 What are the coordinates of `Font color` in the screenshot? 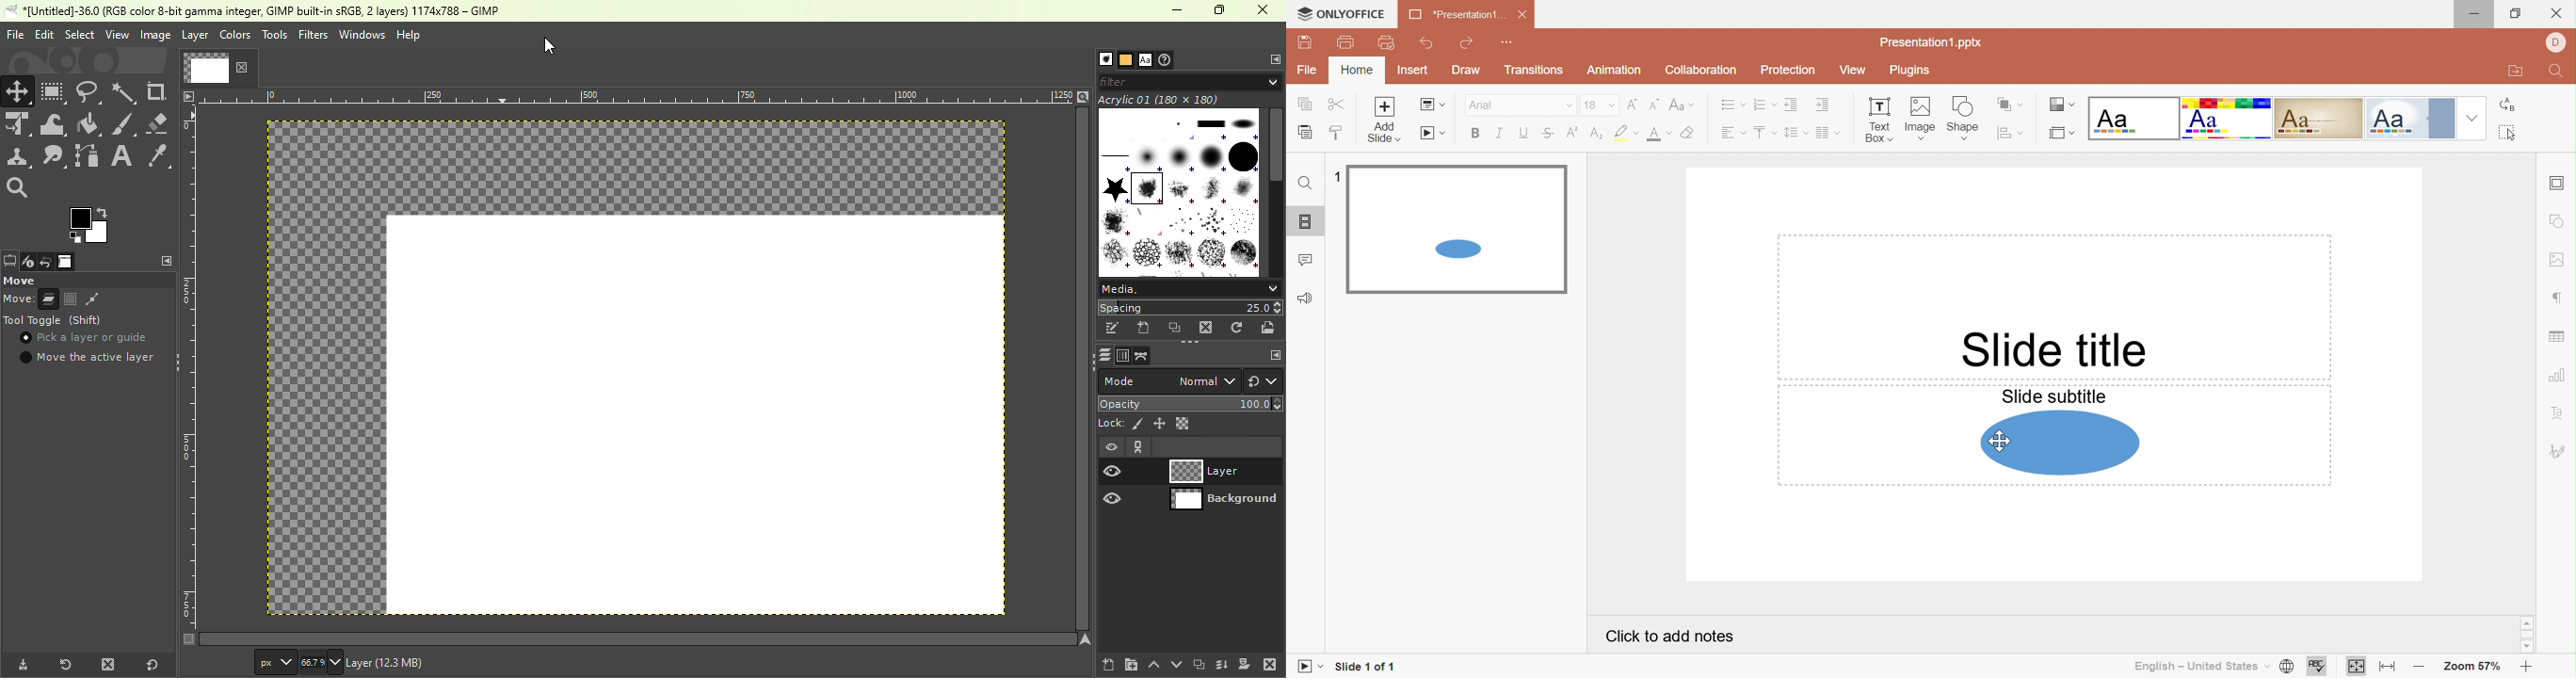 It's located at (1658, 134).